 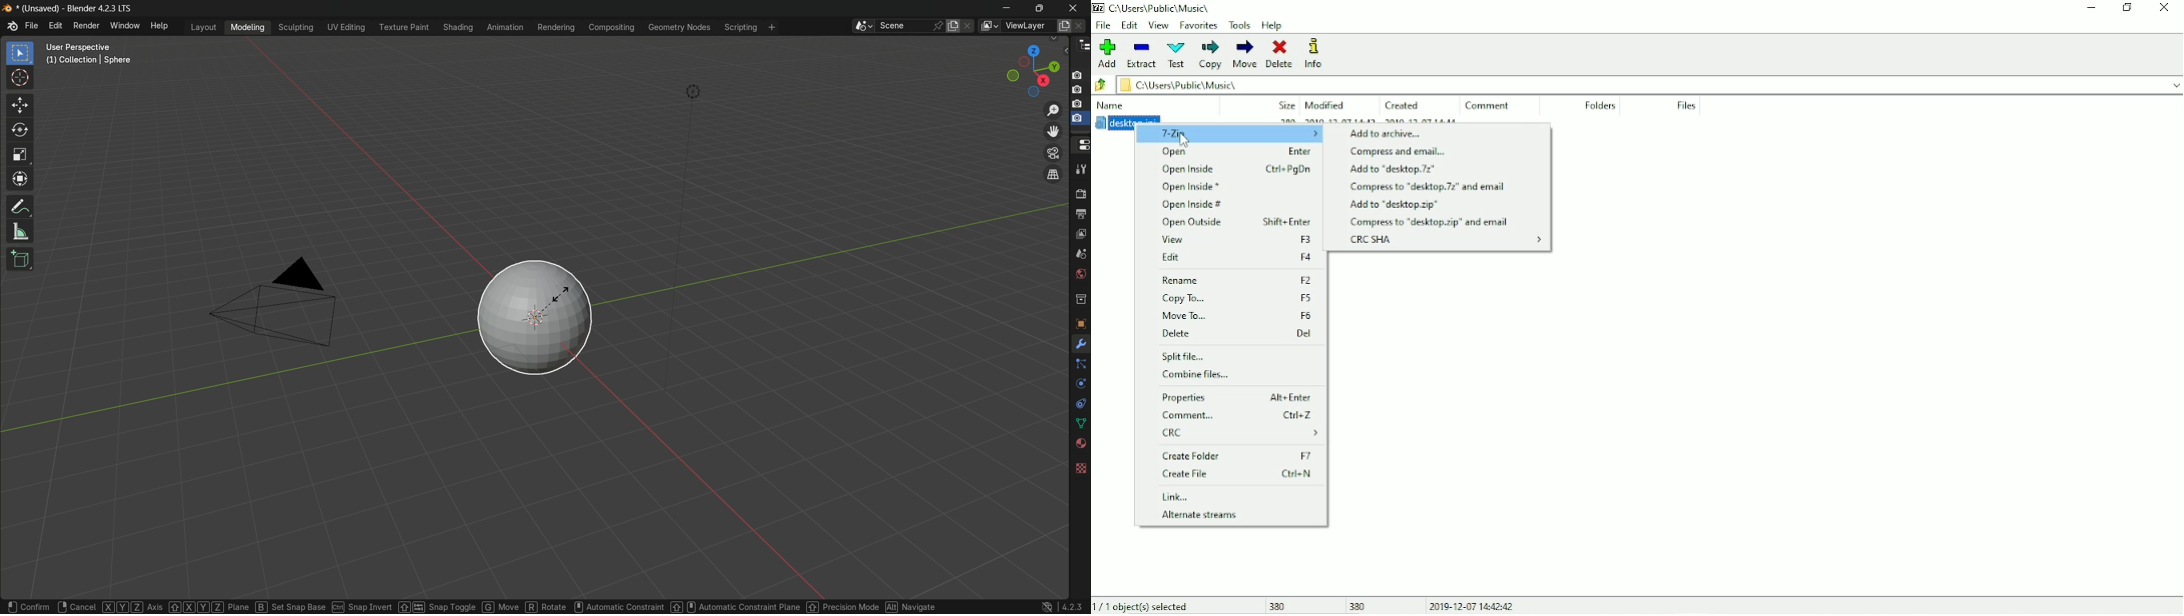 I want to click on Navigate , so click(x=912, y=606).